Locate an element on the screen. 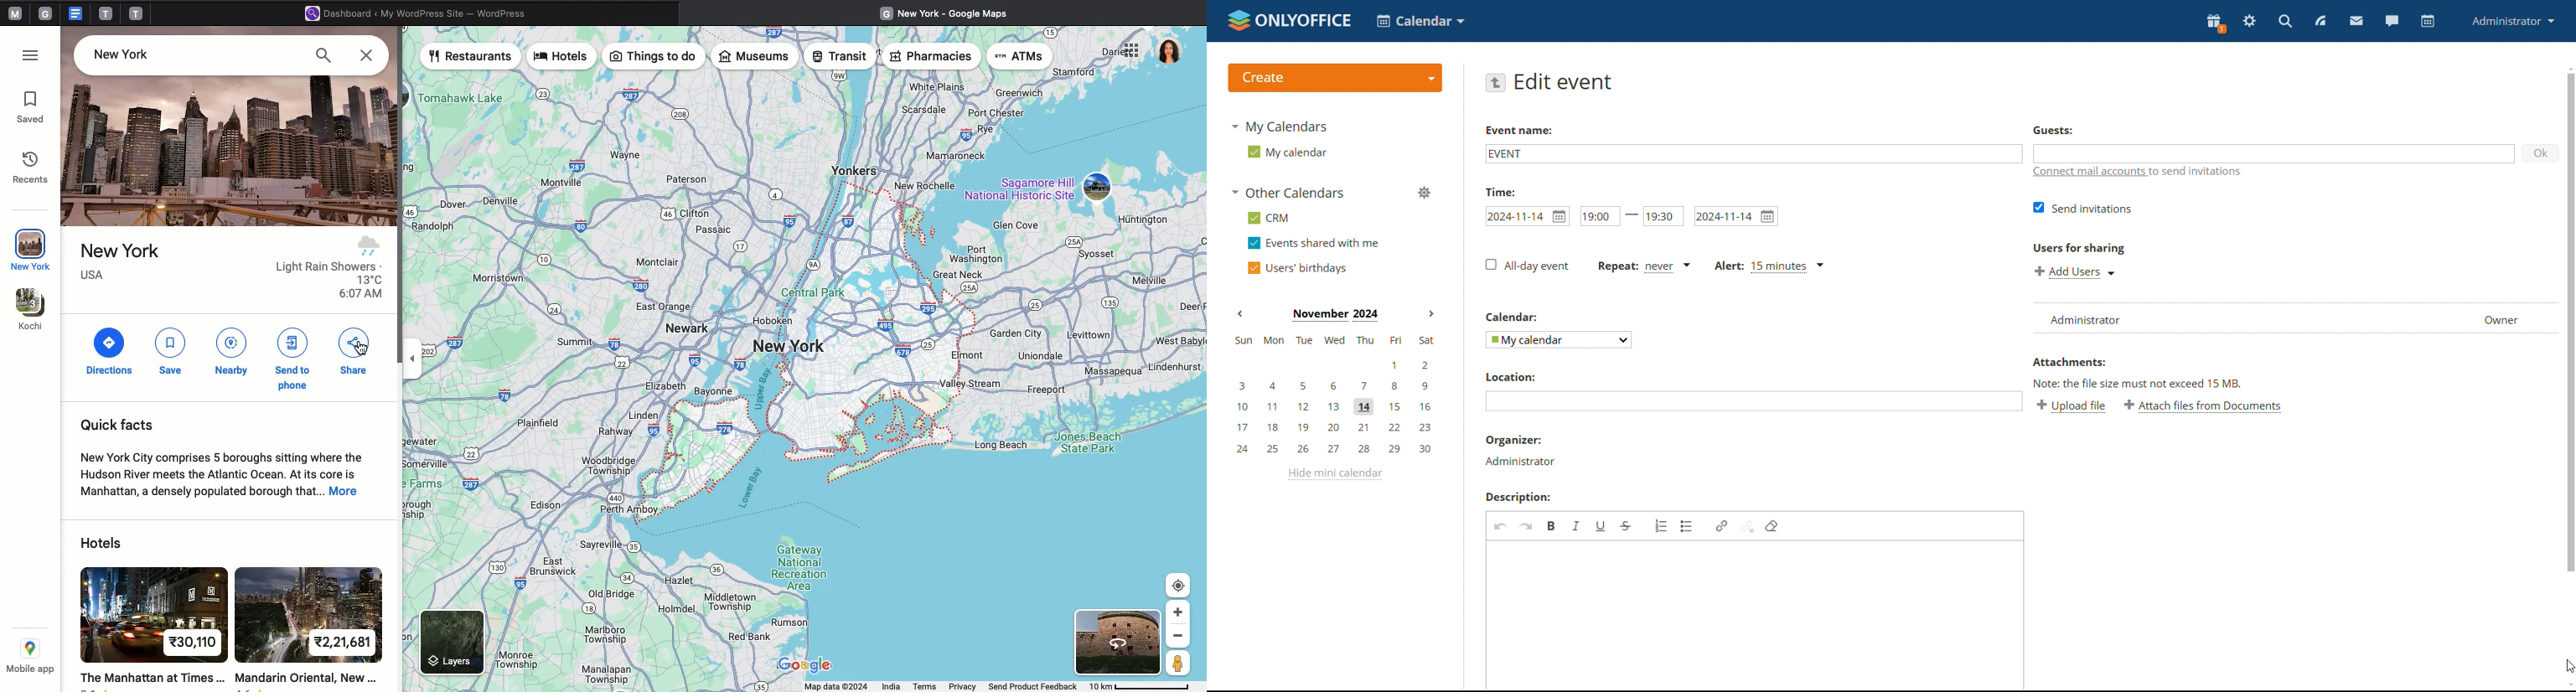 The width and height of the screenshot is (2576, 700). ATMs is located at coordinates (1020, 58).